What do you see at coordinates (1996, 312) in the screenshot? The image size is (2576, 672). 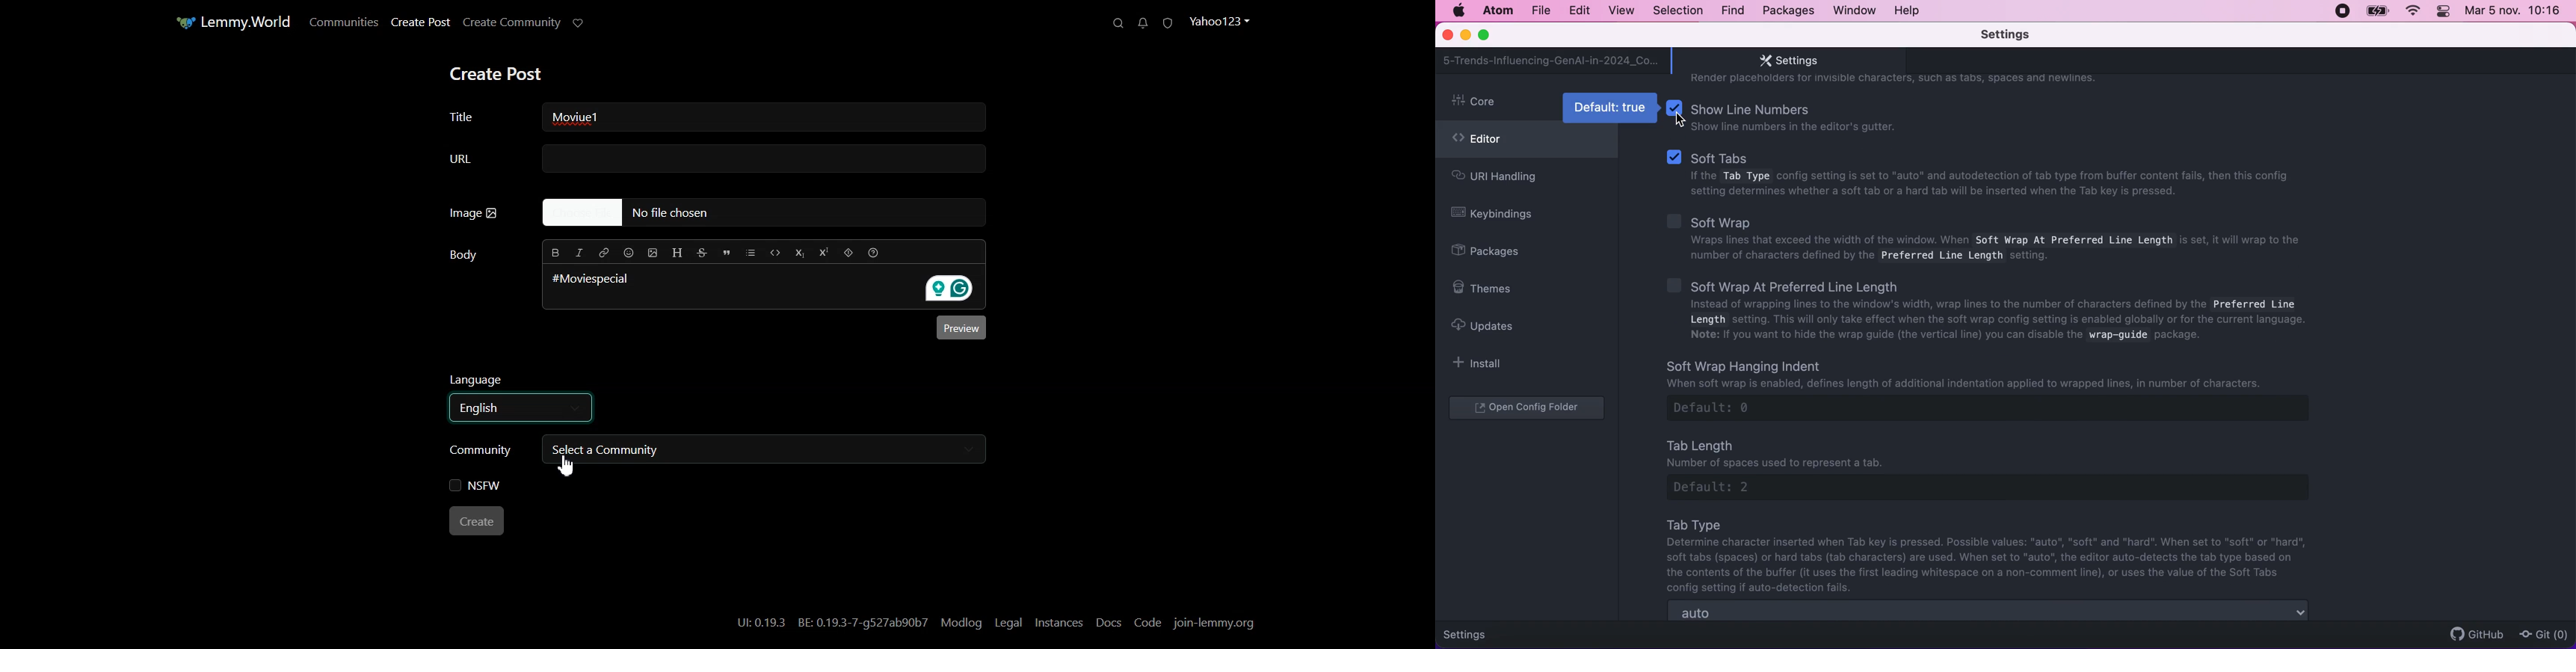 I see `soft wrap at preferred line length` at bounding box center [1996, 312].